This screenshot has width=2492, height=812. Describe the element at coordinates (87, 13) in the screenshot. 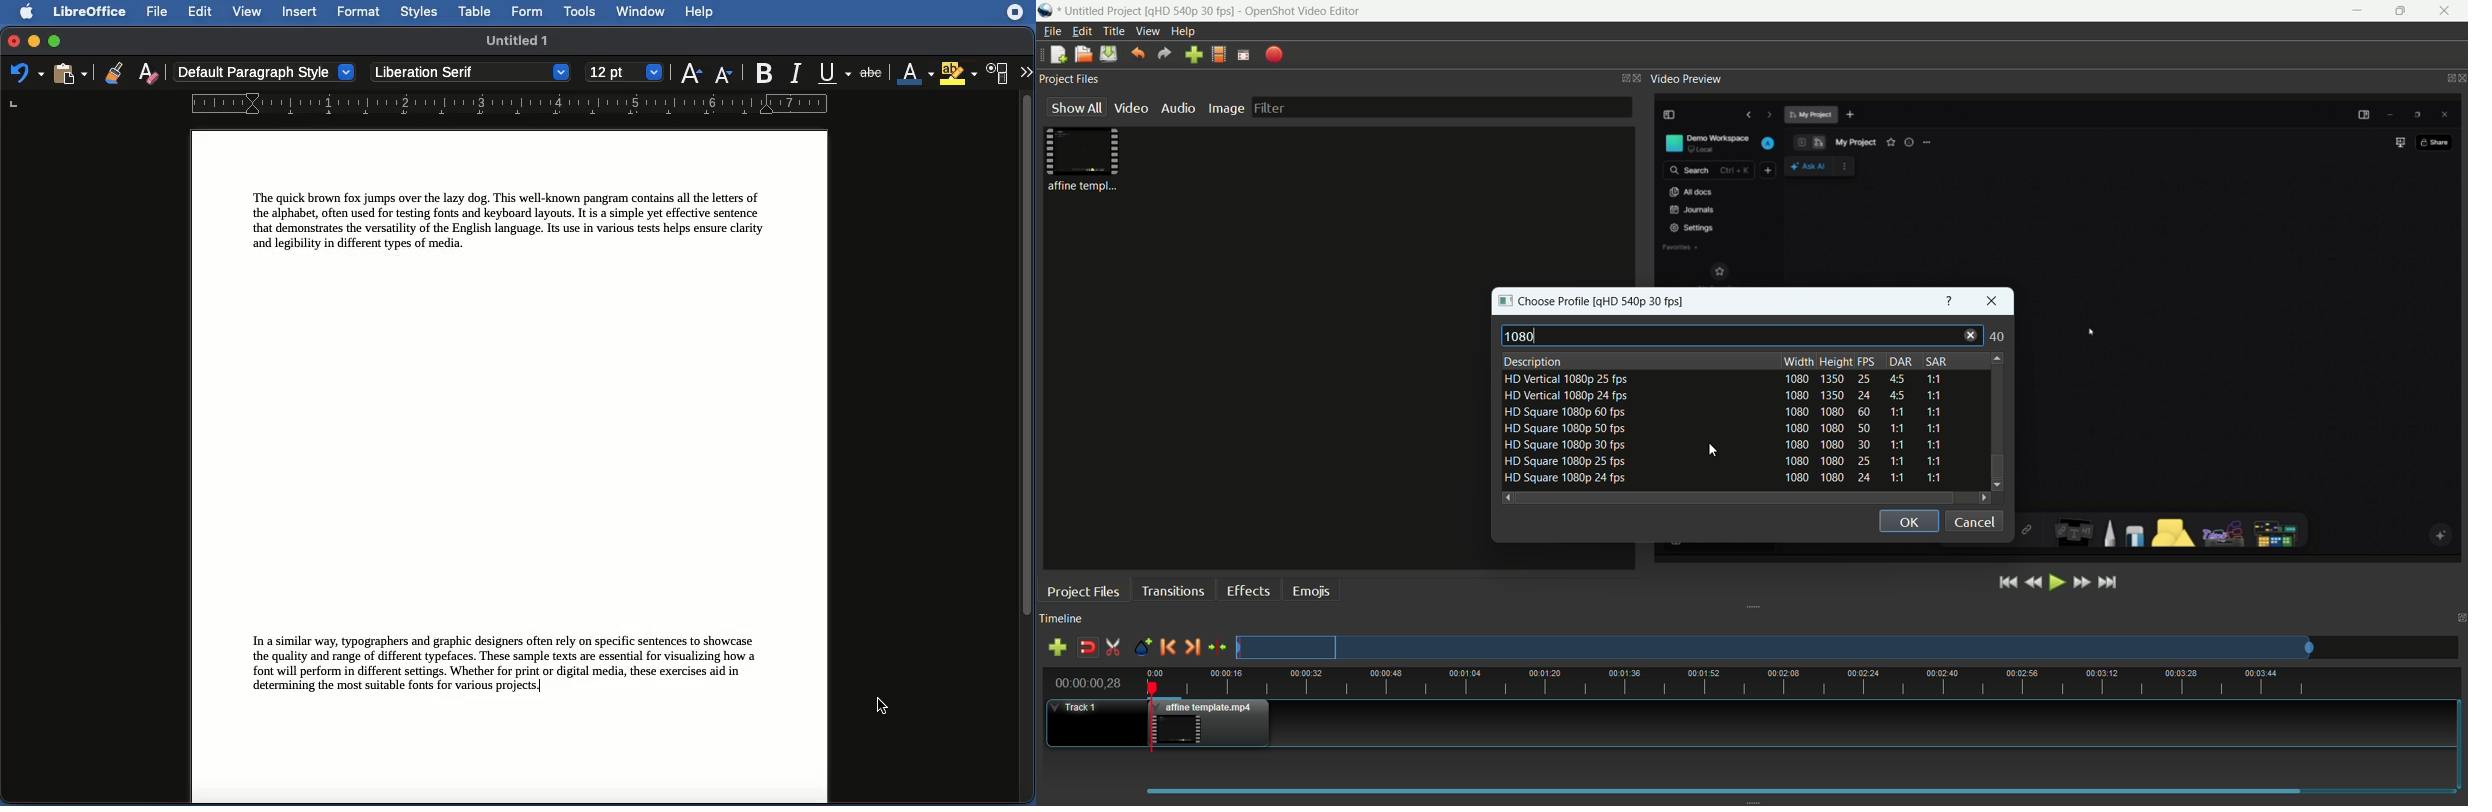

I see `LibreOffice` at that location.